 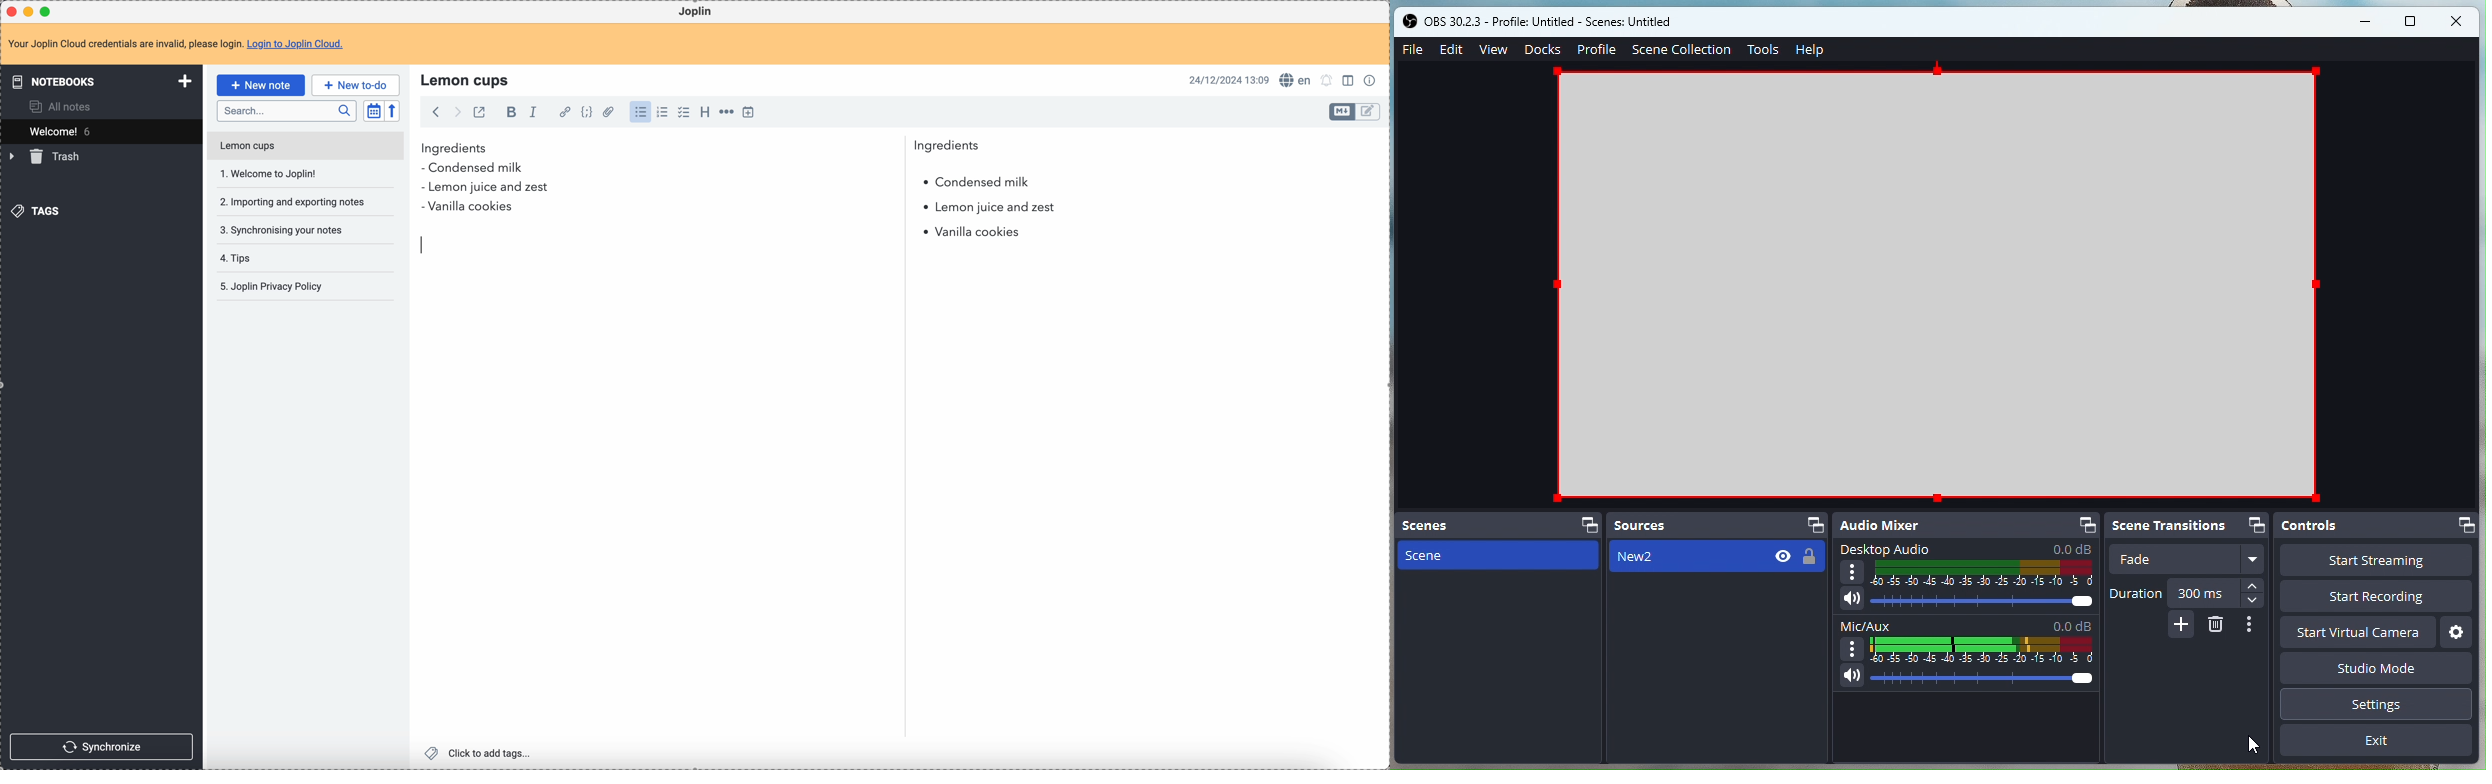 I want to click on cursor, so click(x=2254, y=743).